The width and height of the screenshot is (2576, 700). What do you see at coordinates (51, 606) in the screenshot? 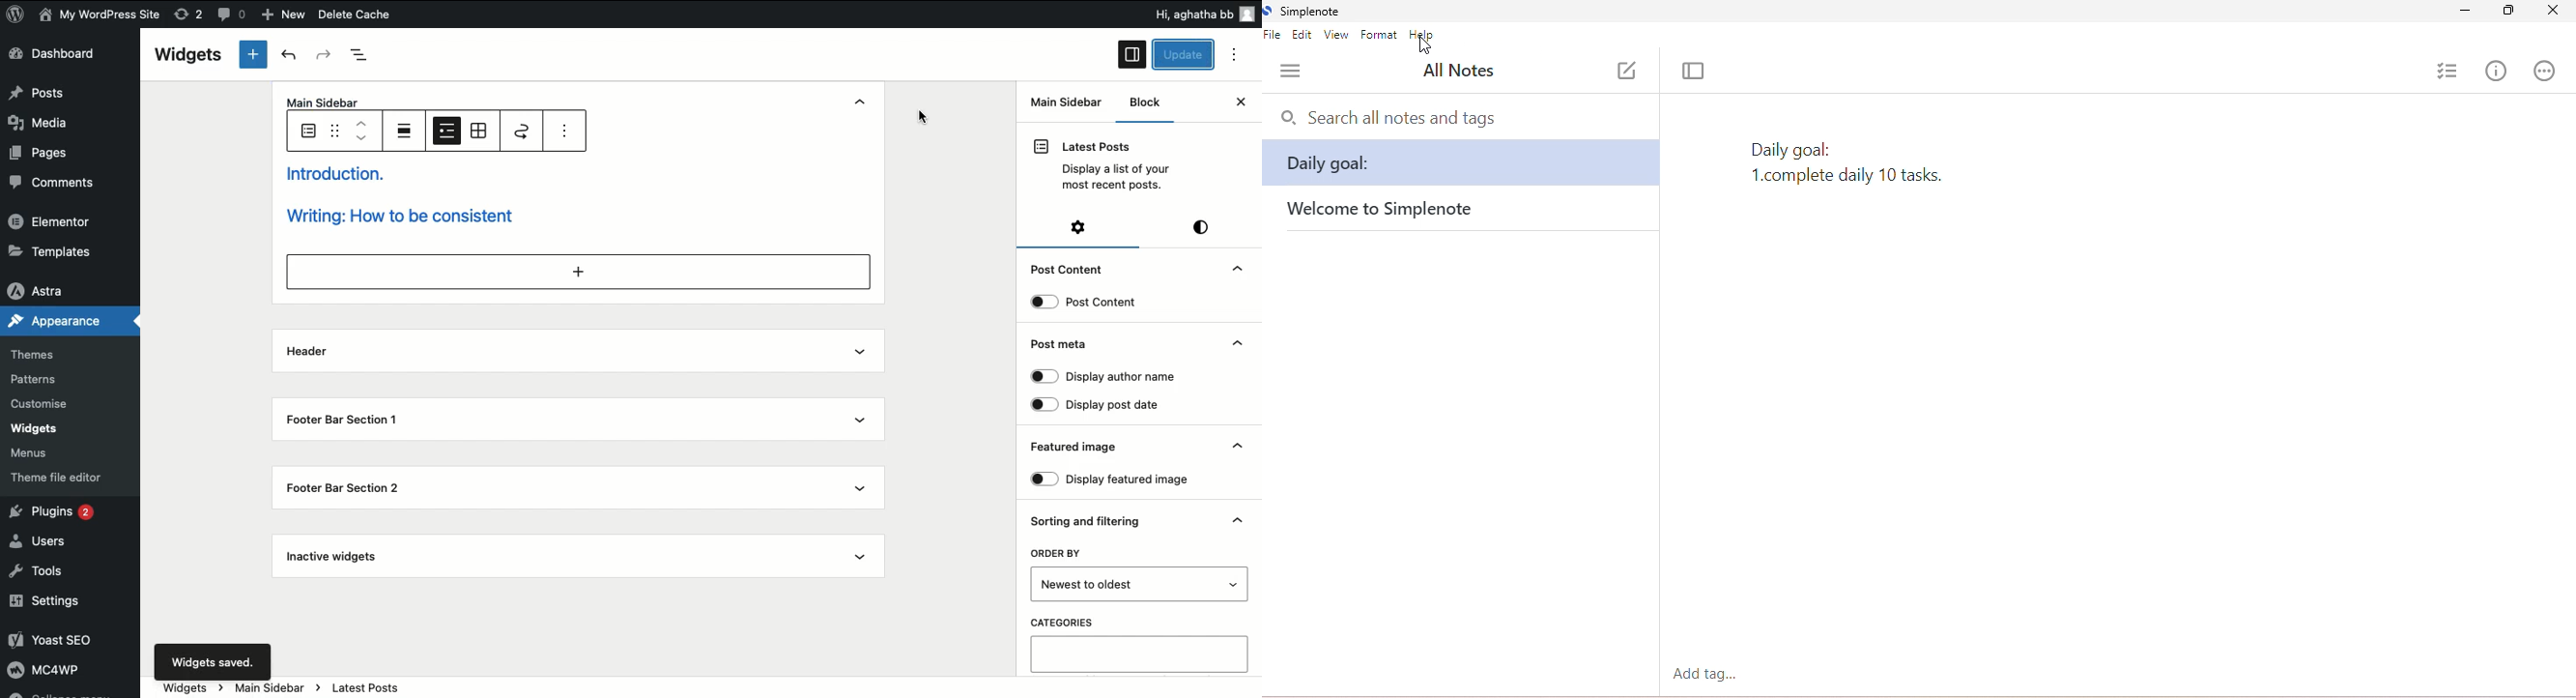
I see `Settings` at bounding box center [51, 606].